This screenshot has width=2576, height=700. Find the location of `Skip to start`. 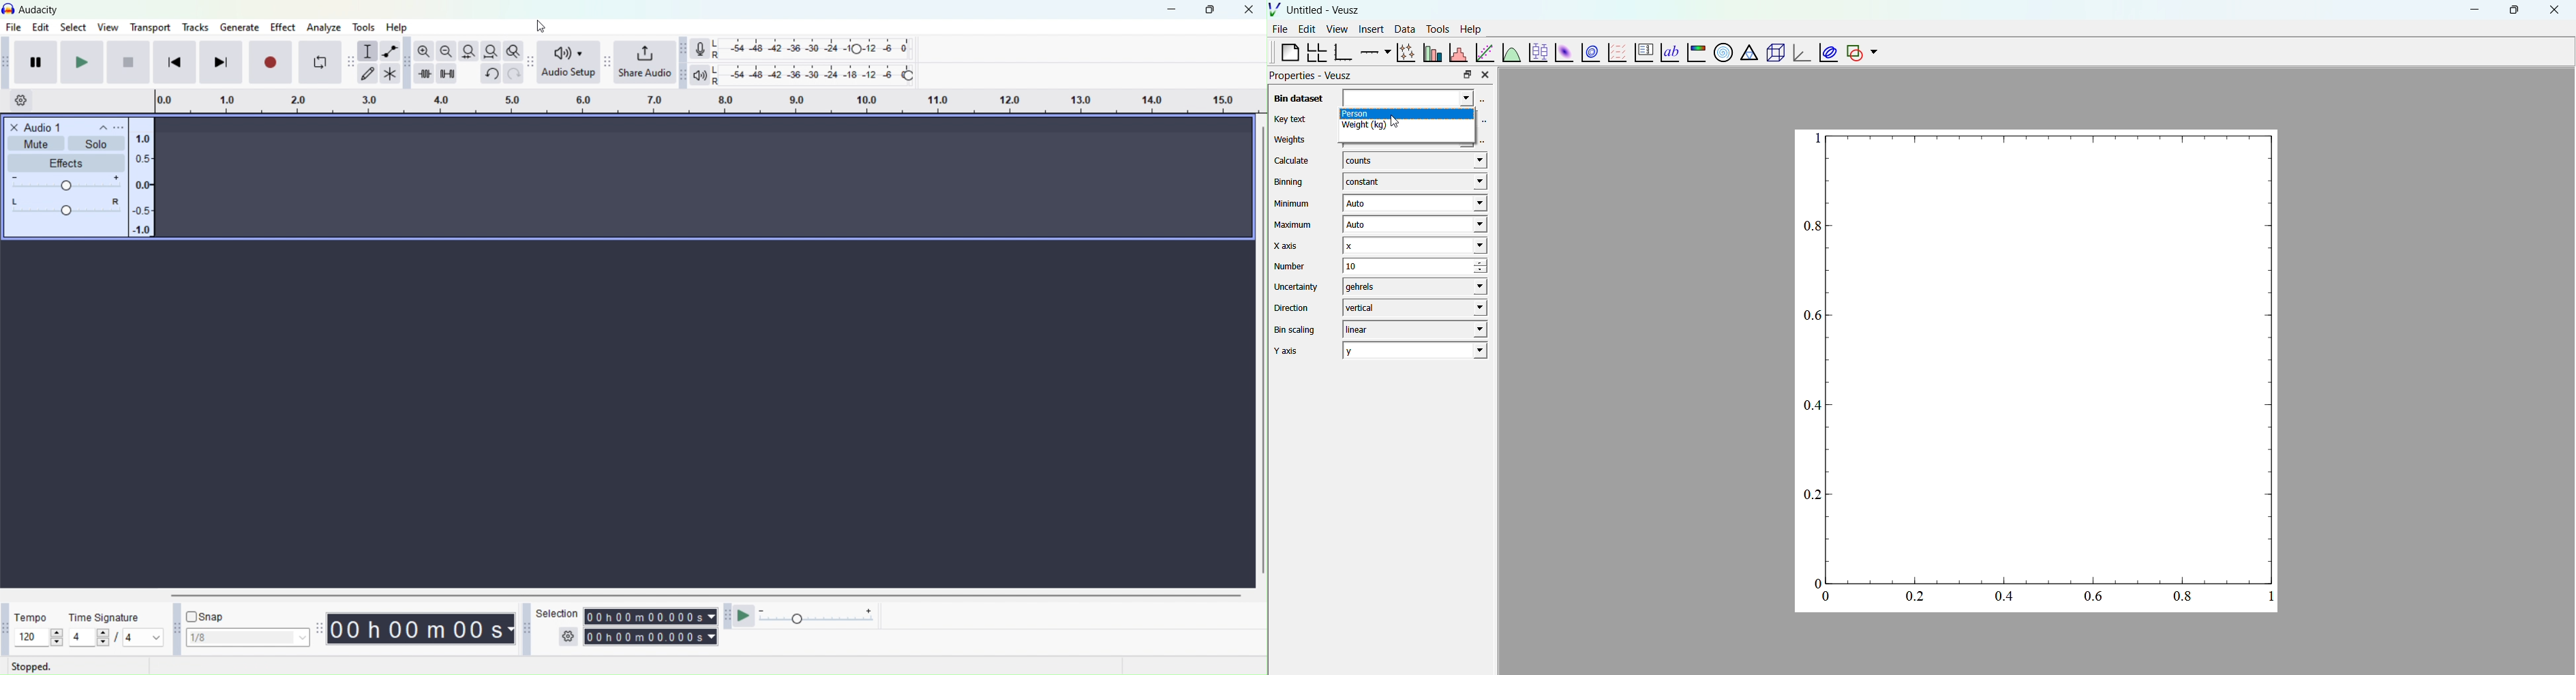

Skip to start is located at coordinates (175, 62).